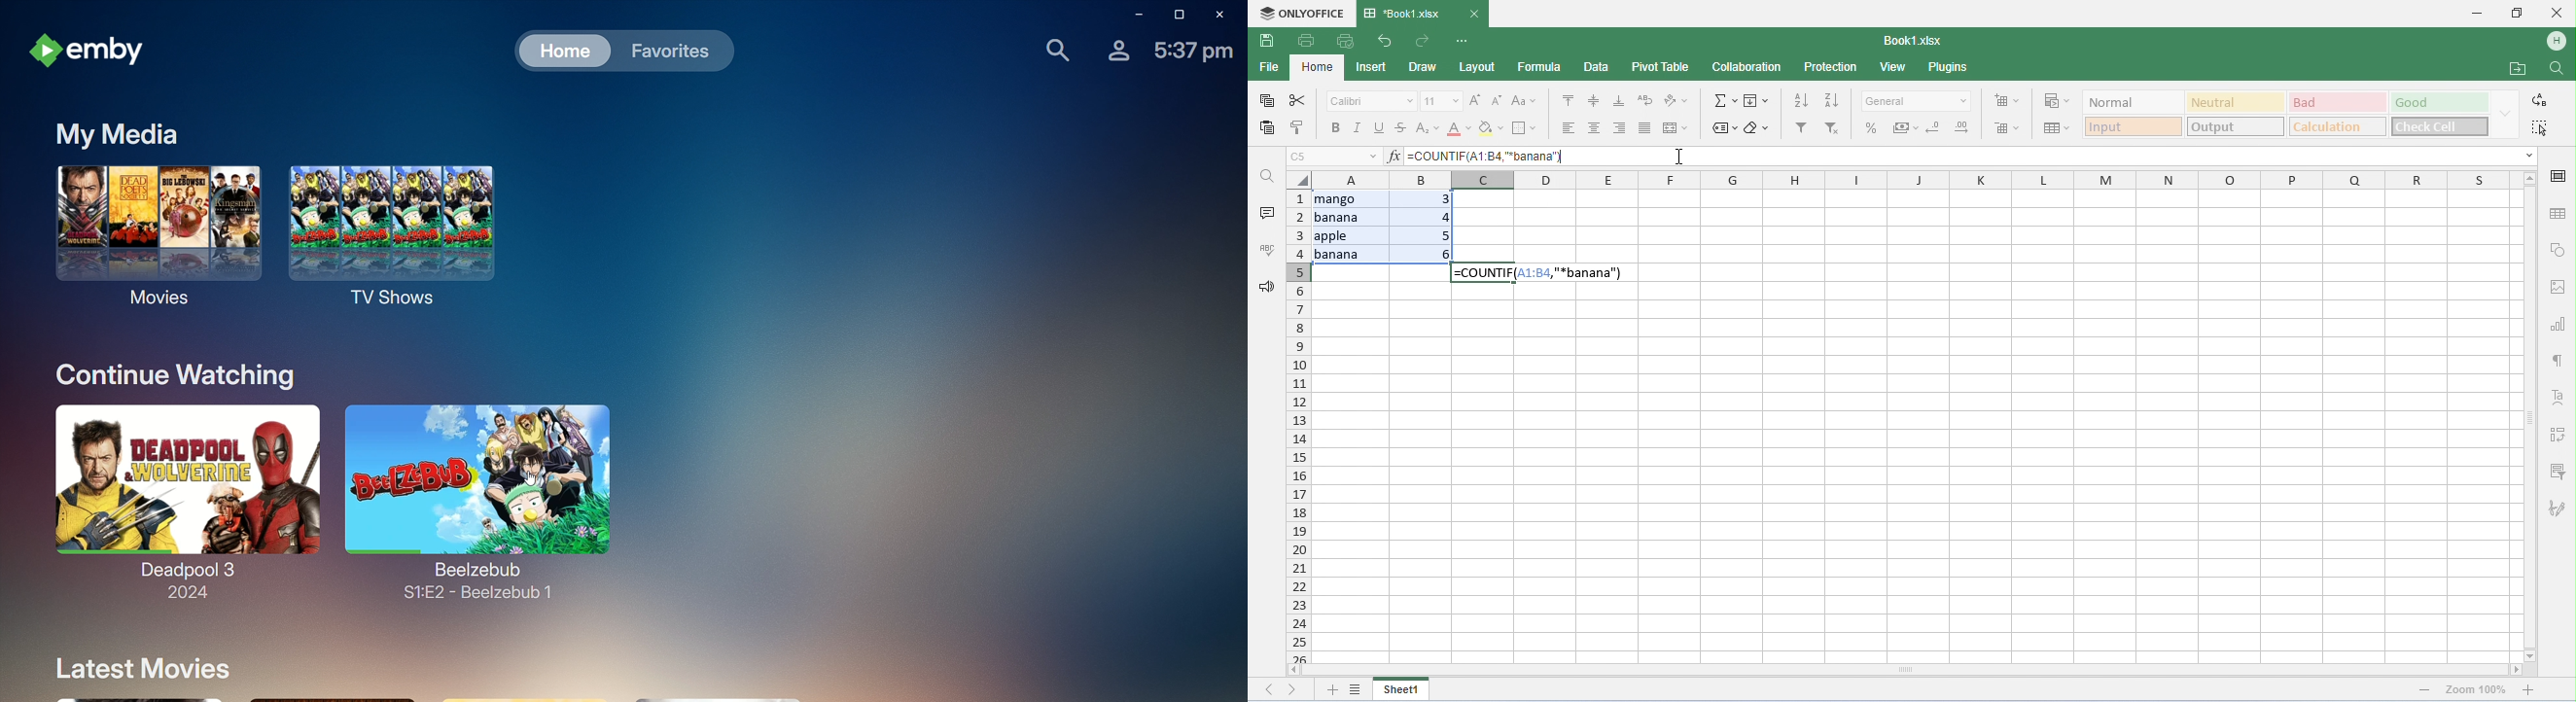 Image resolution: width=2576 pixels, height=728 pixels. I want to click on shape settings, so click(2559, 251).